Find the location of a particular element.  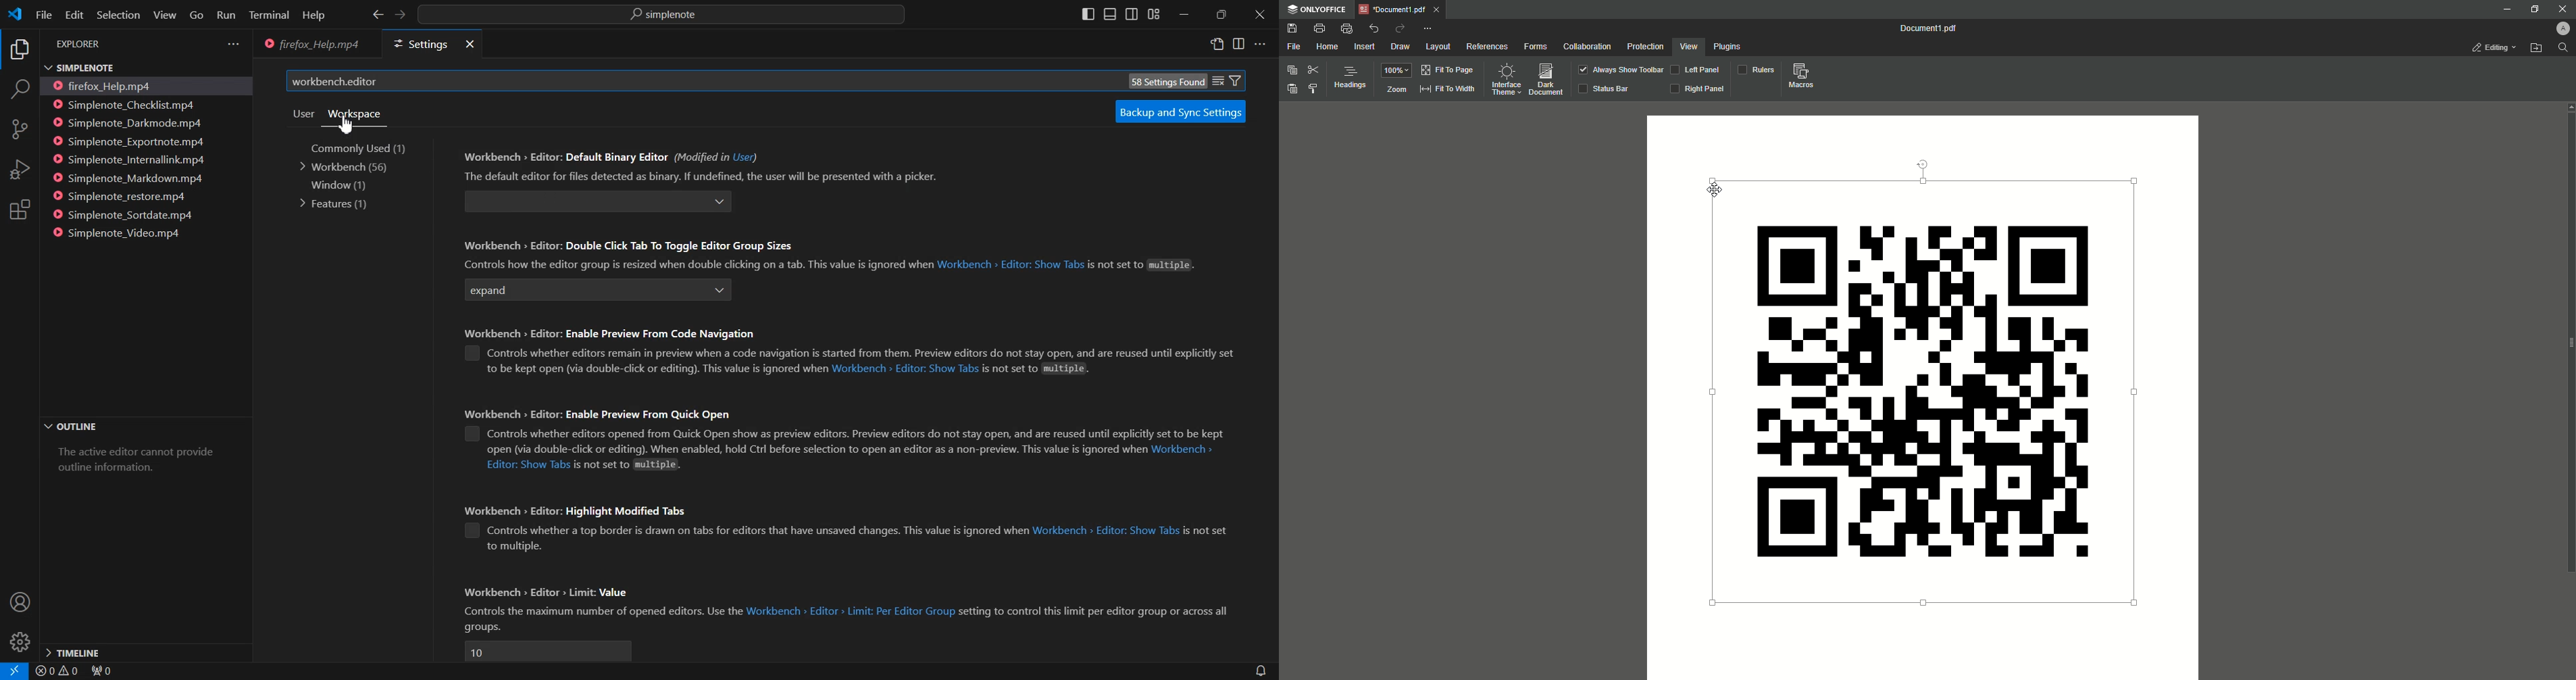

firefox_Help.mp4 is located at coordinates (311, 45).